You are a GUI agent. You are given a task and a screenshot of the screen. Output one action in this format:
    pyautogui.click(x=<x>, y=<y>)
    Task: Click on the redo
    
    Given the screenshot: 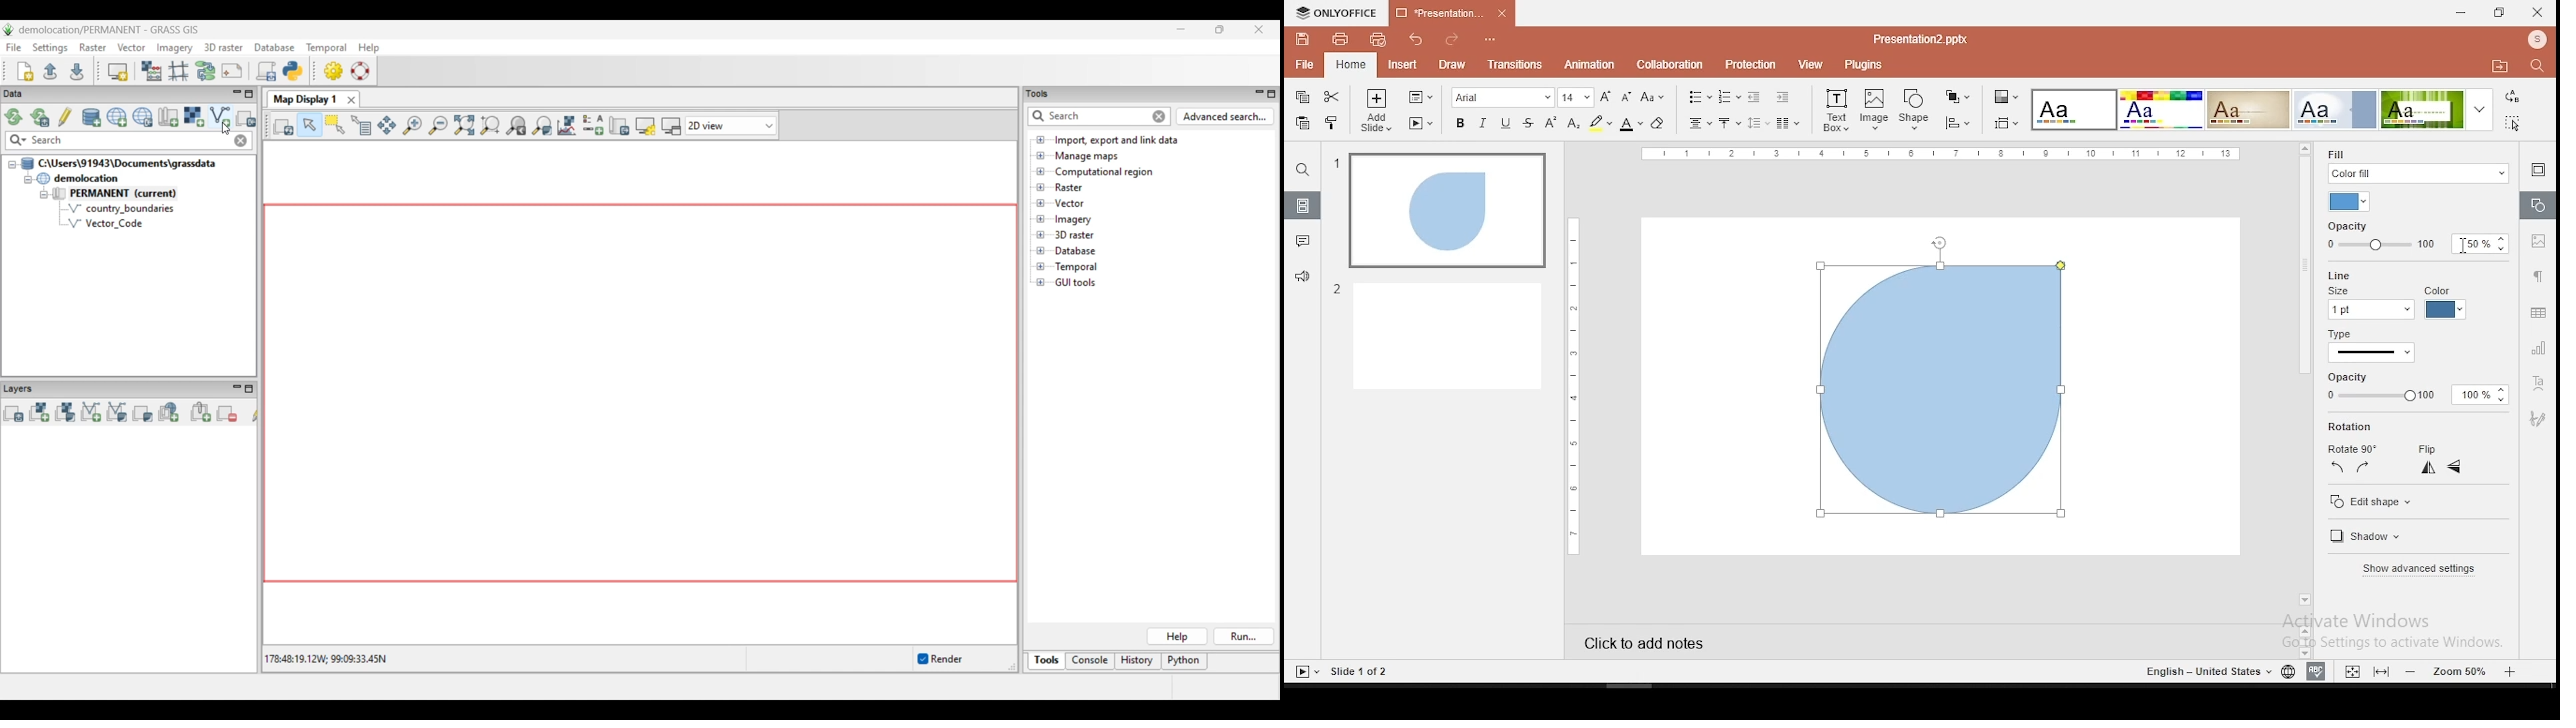 What is the action you would take?
    pyautogui.click(x=1447, y=40)
    